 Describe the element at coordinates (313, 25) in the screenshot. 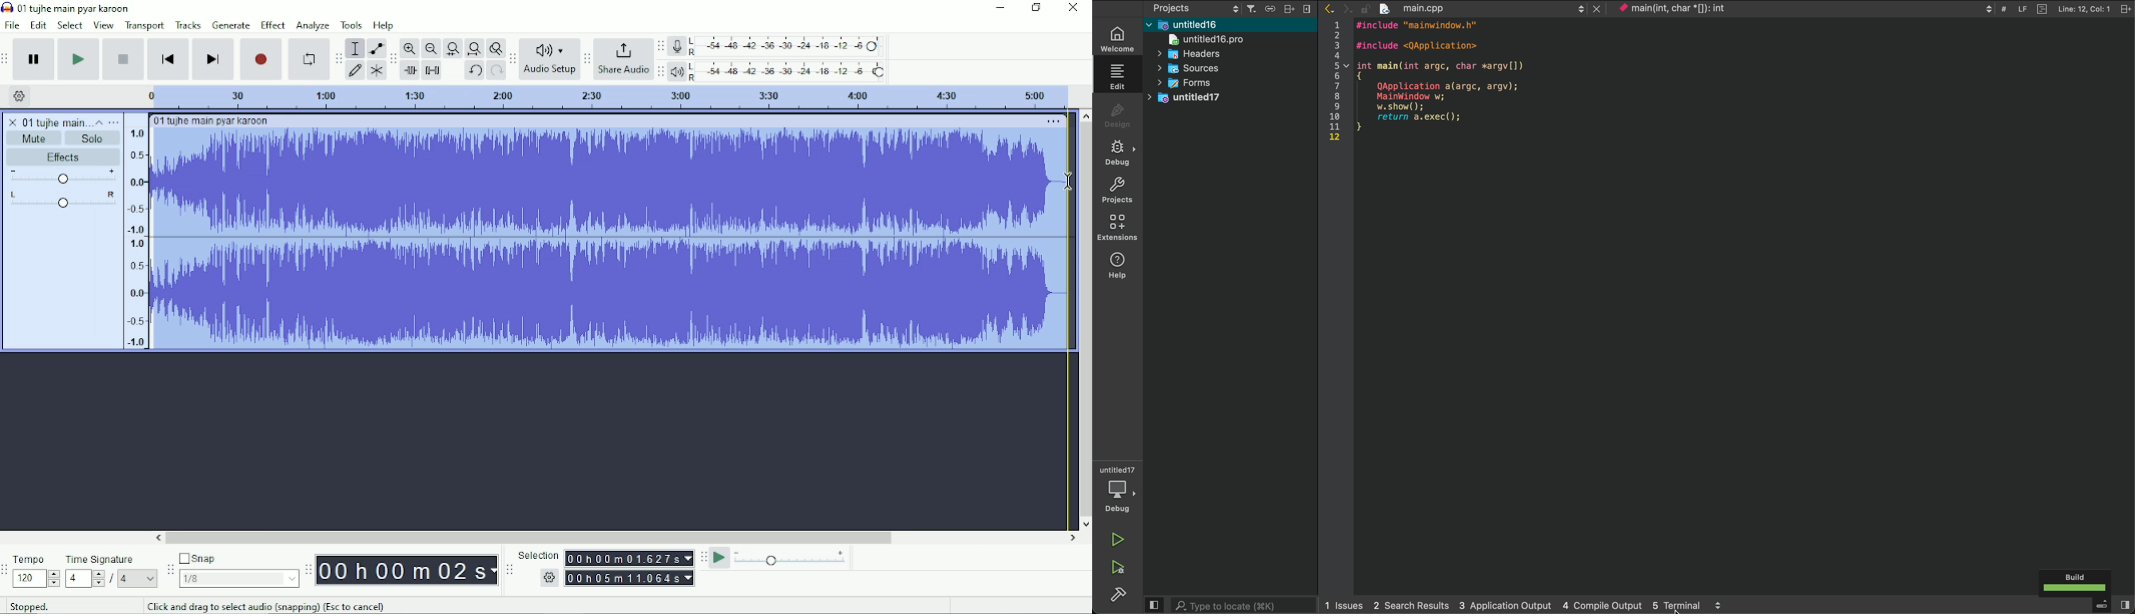

I see `Analyze` at that location.